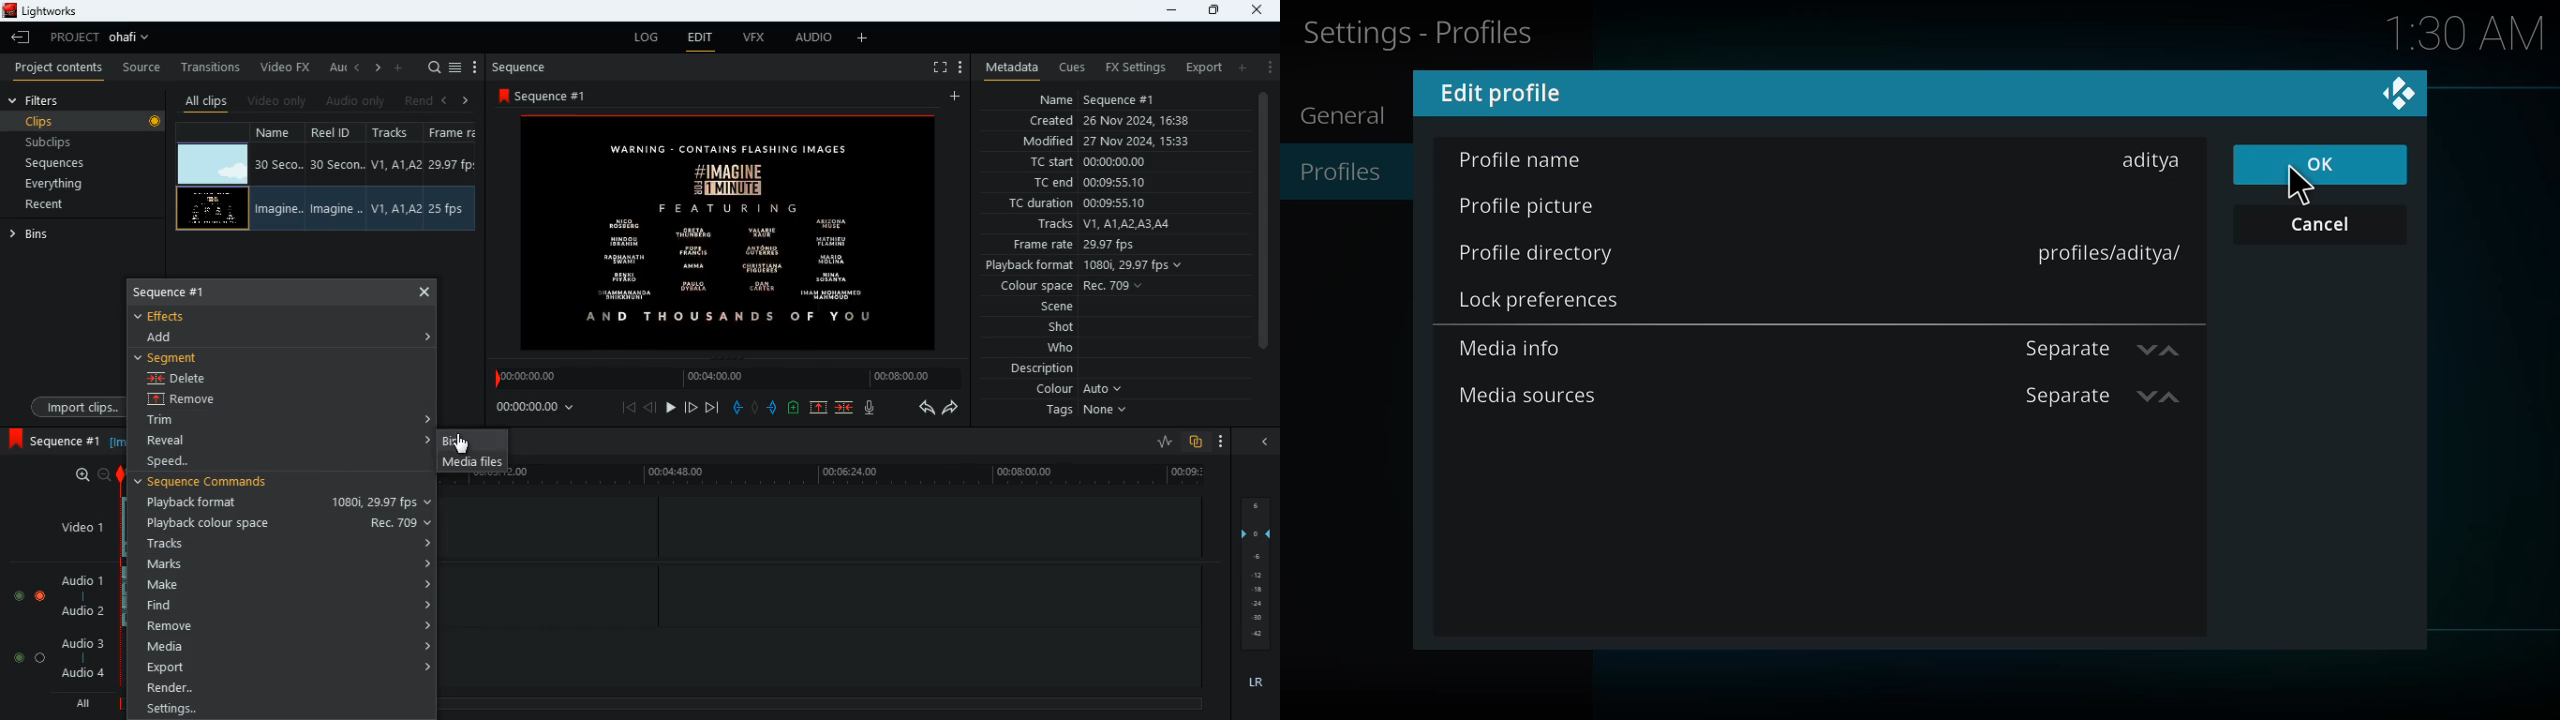  I want to click on scroll, so click(1261, 234).